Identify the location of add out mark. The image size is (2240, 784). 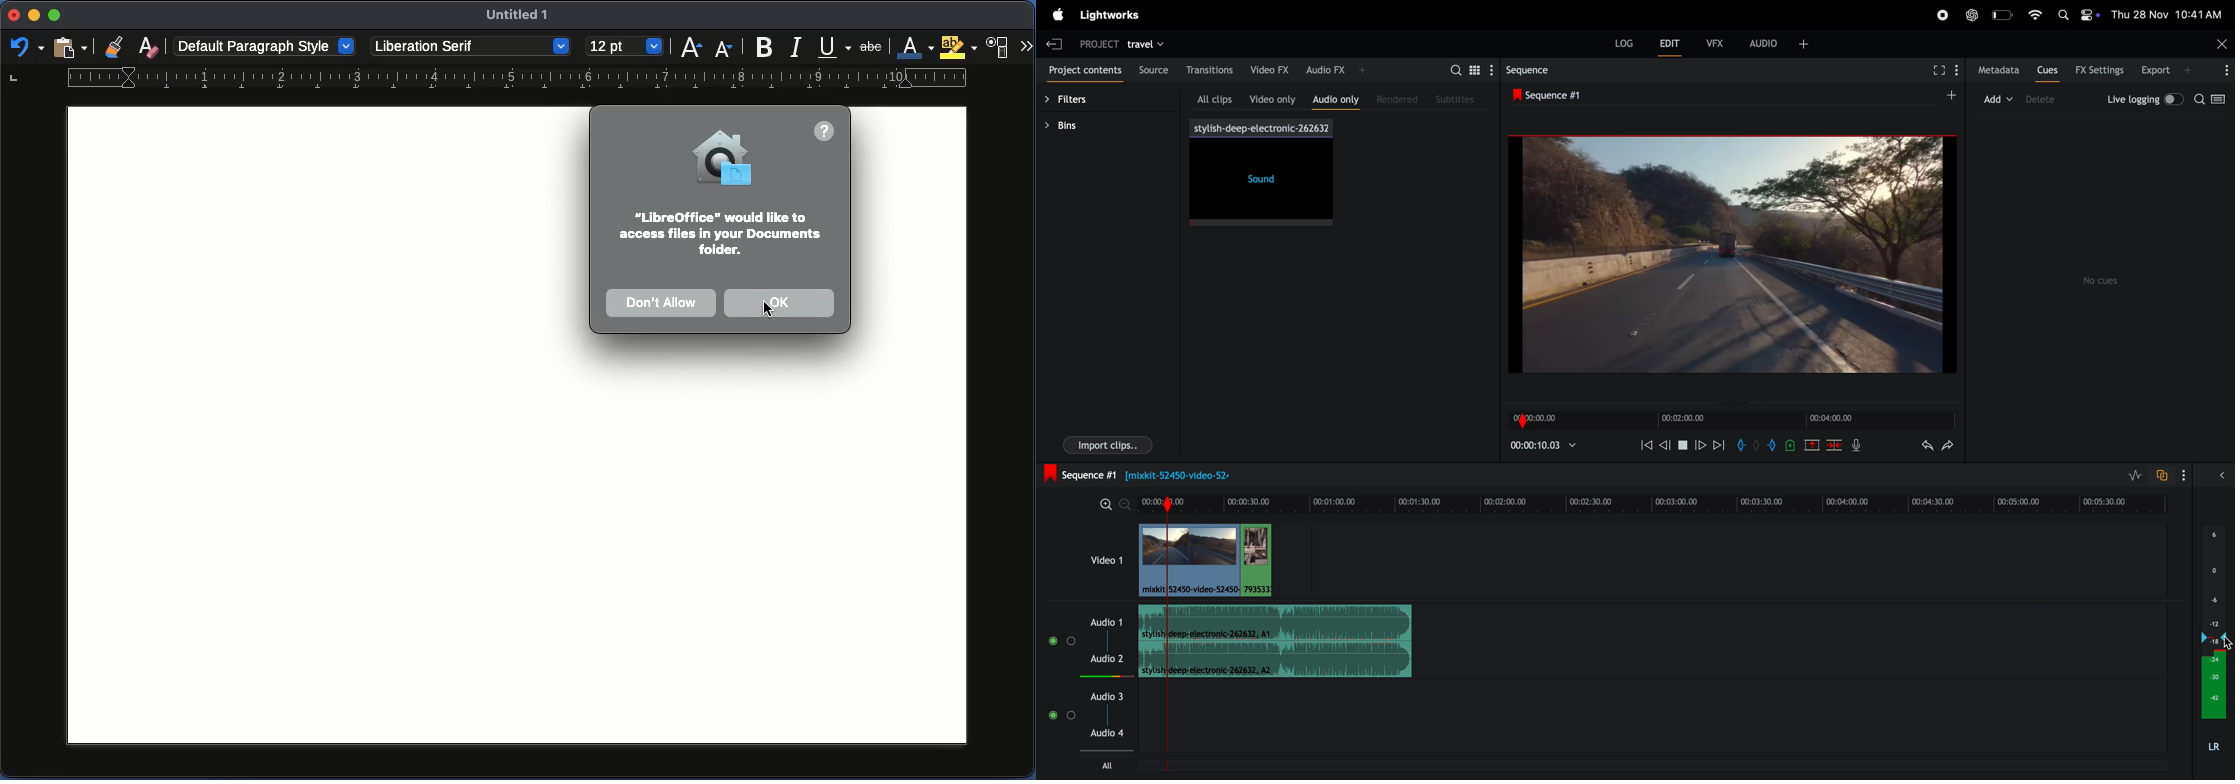
(1769, 447).